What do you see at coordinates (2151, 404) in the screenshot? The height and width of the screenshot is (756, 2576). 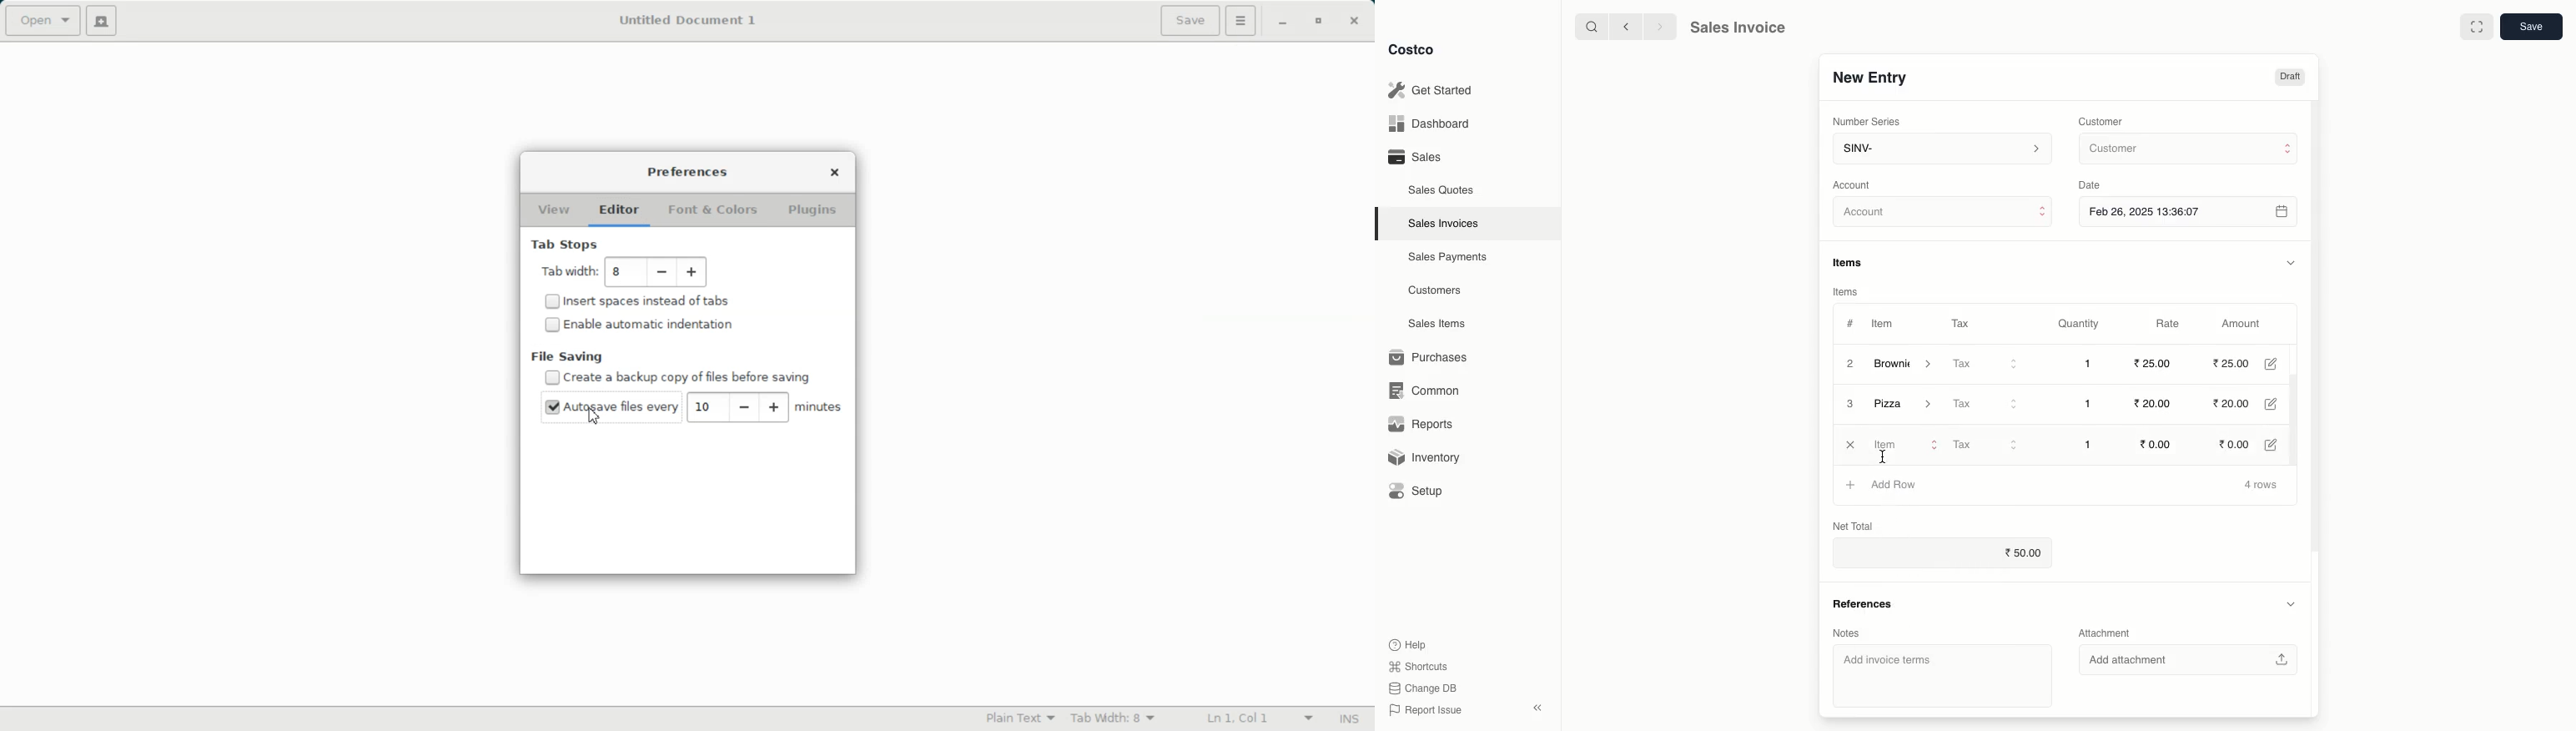 I see `20.00` at bounding box center [2151, 404].